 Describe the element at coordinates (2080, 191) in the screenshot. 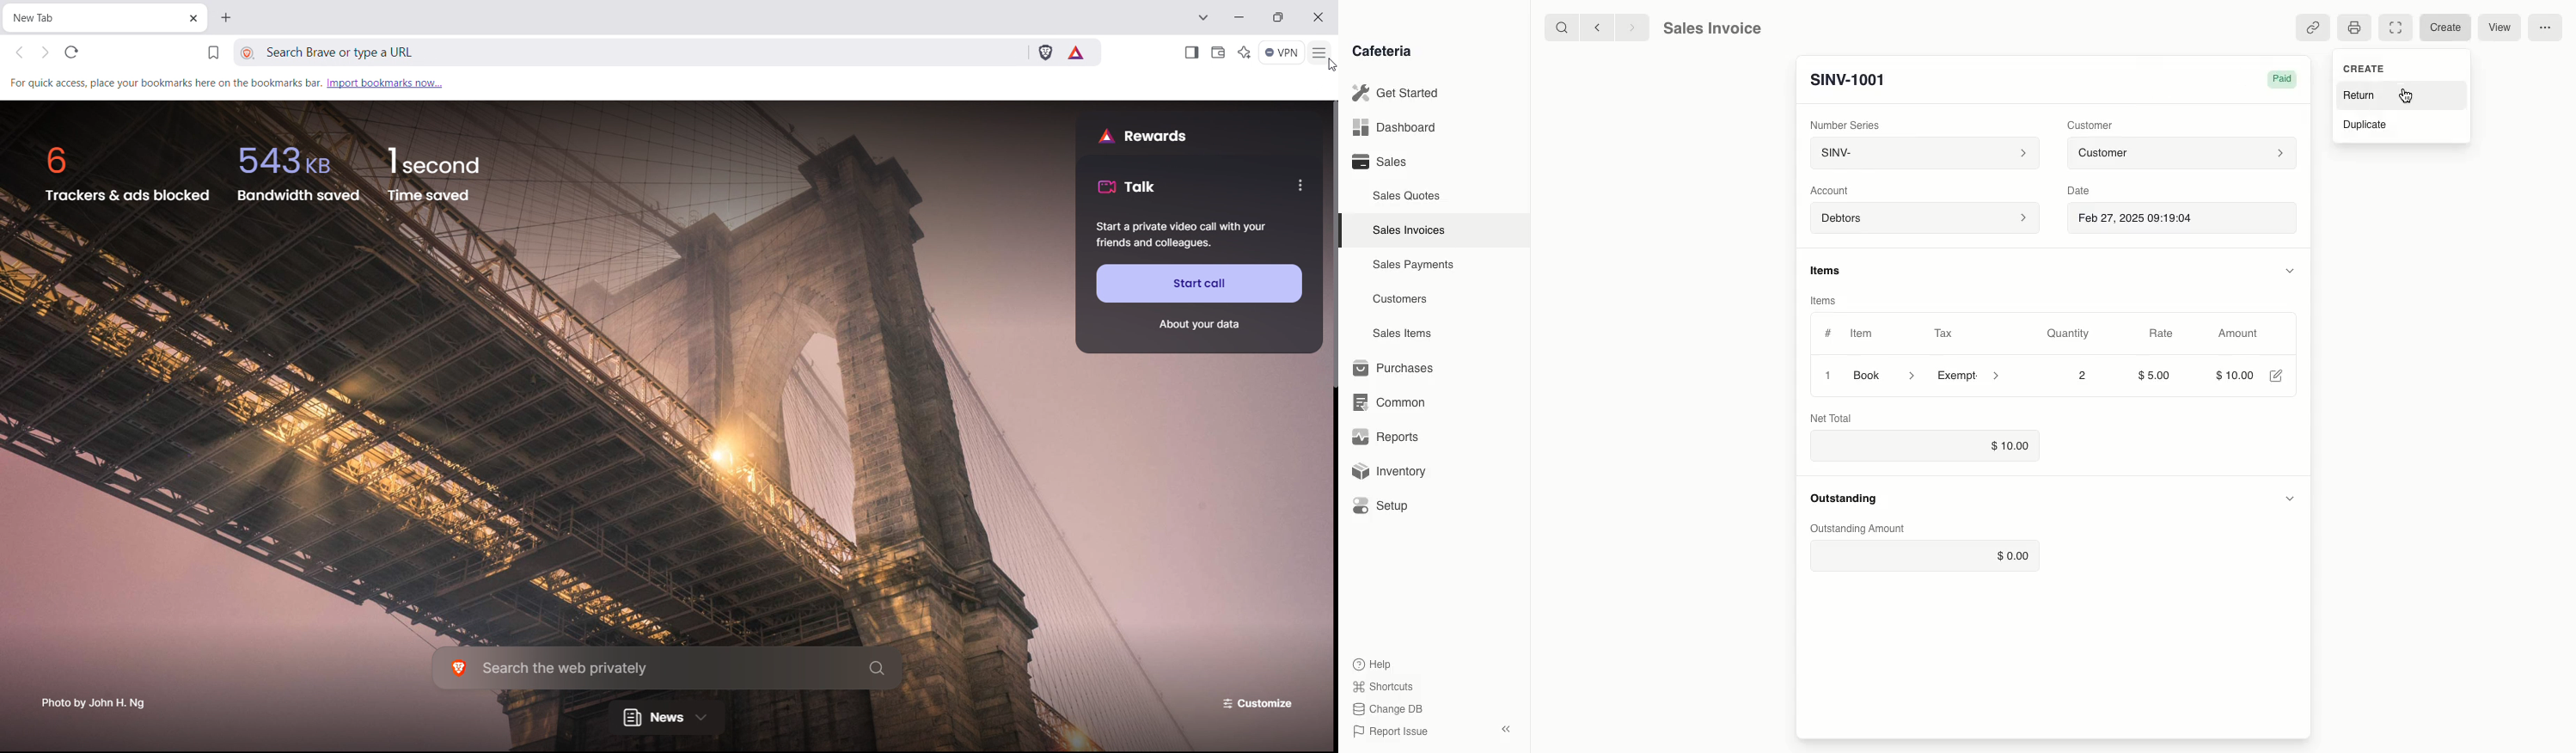

I see `Date` at that location.